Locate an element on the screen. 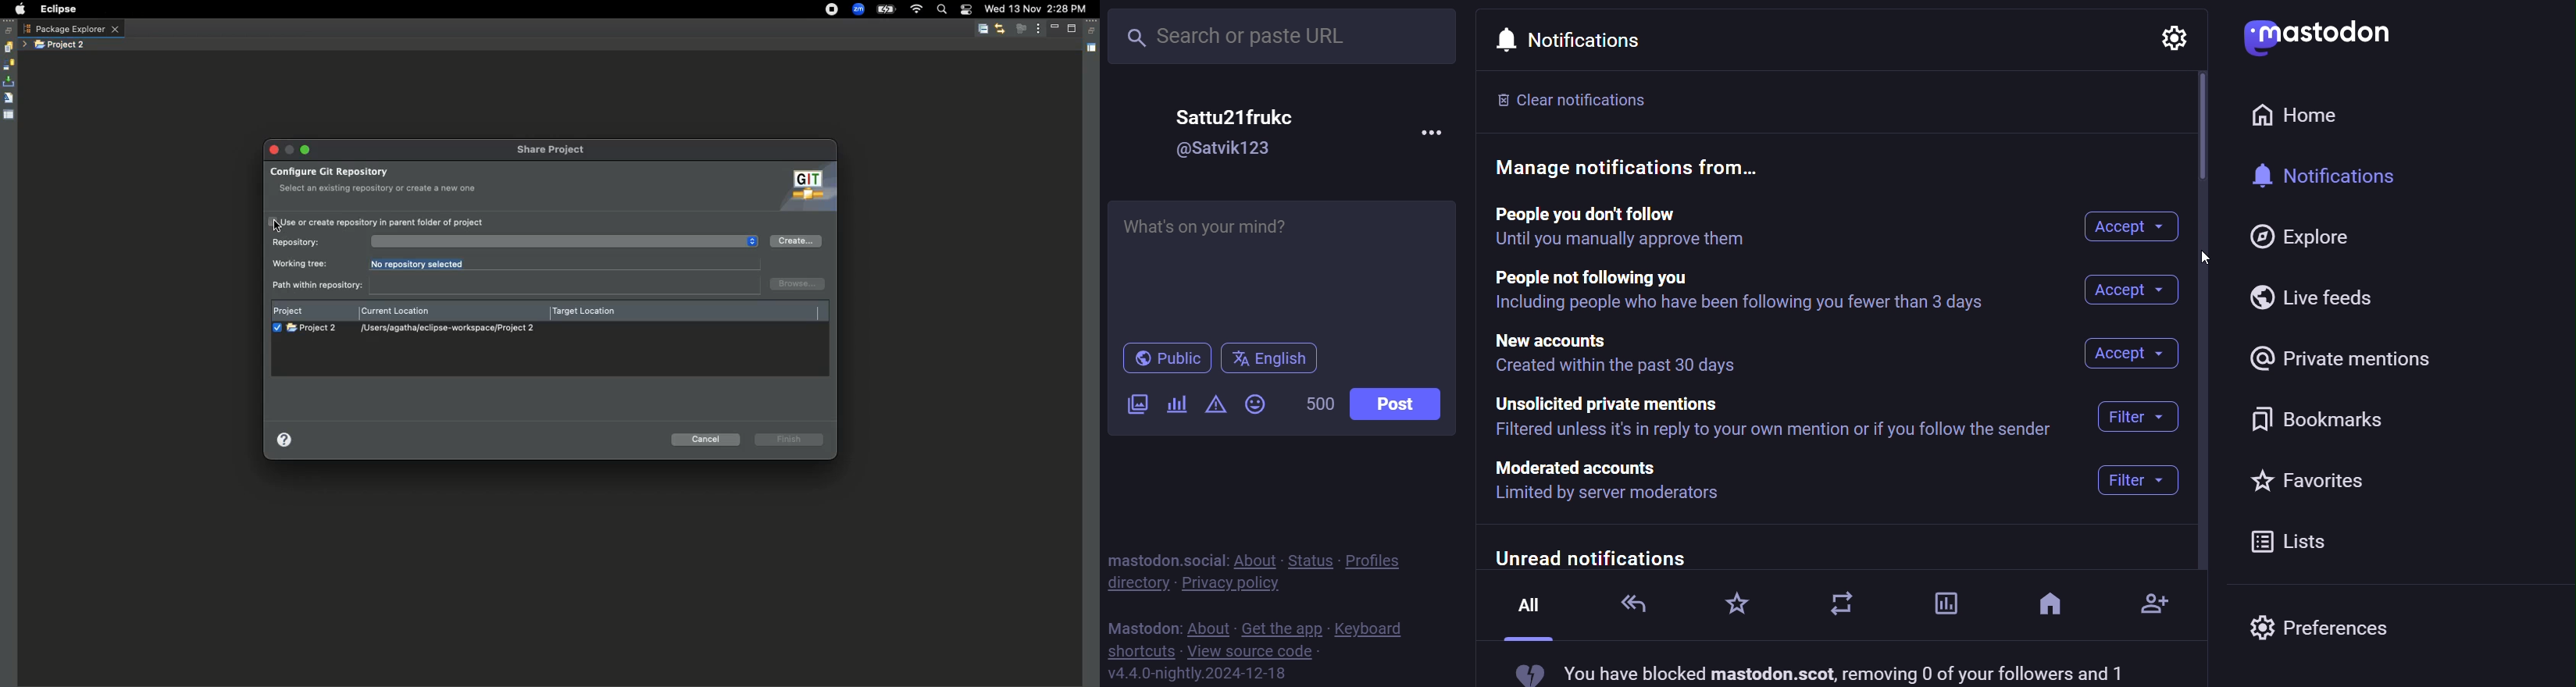 This screenshot has width=2576, height=700. Collapse all is located at coordinates (983, 30).